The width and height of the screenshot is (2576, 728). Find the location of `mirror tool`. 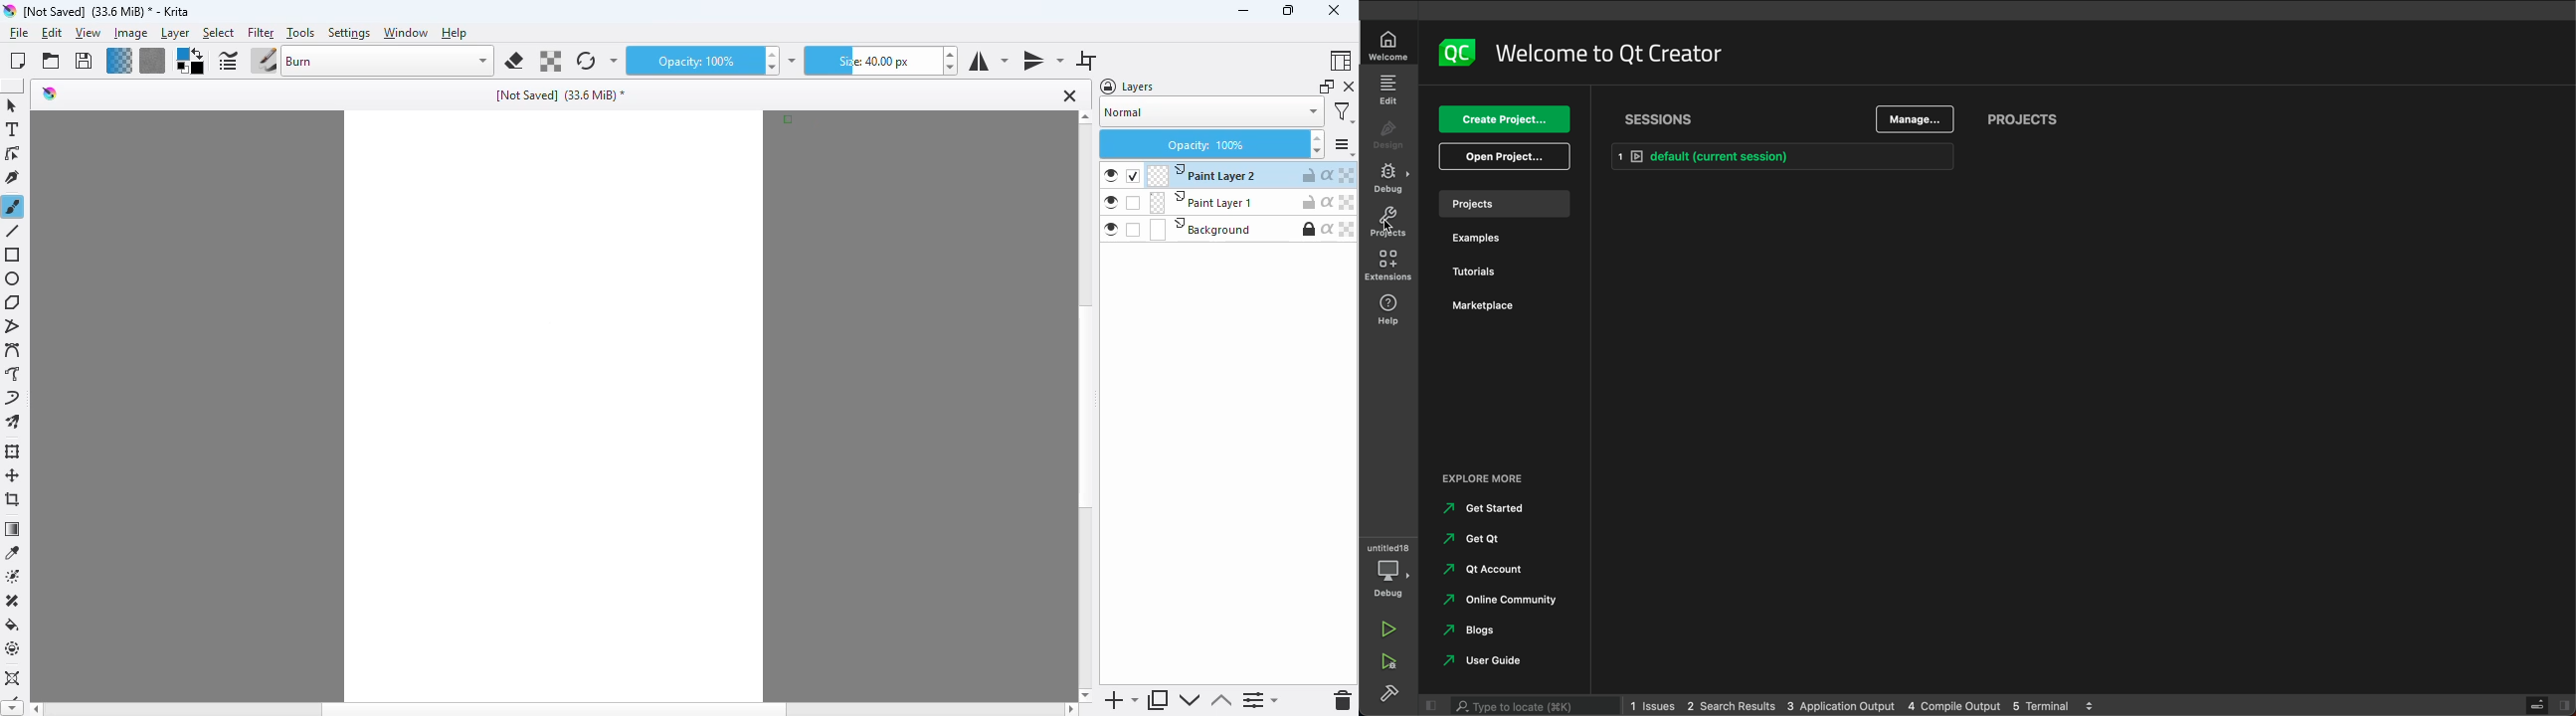

mirror tool is located at coordinates (1042, 60).